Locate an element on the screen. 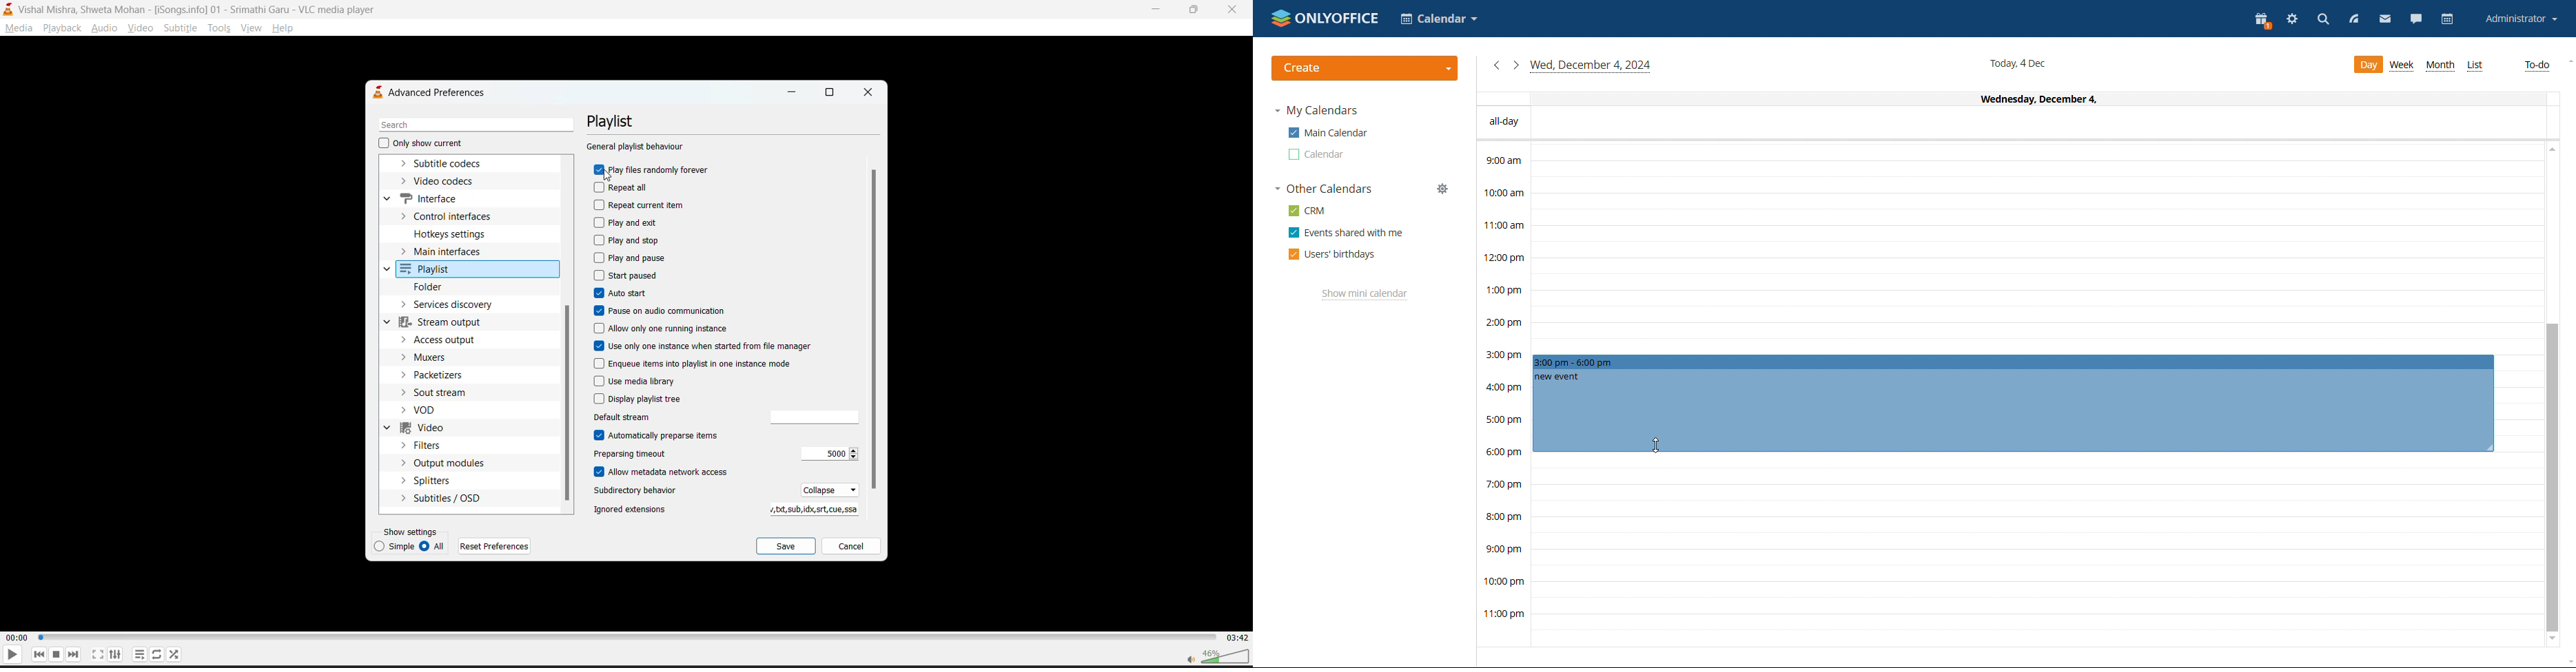 This screenshot has width=2576, height=672. settings is located at coordinates (114, 655).